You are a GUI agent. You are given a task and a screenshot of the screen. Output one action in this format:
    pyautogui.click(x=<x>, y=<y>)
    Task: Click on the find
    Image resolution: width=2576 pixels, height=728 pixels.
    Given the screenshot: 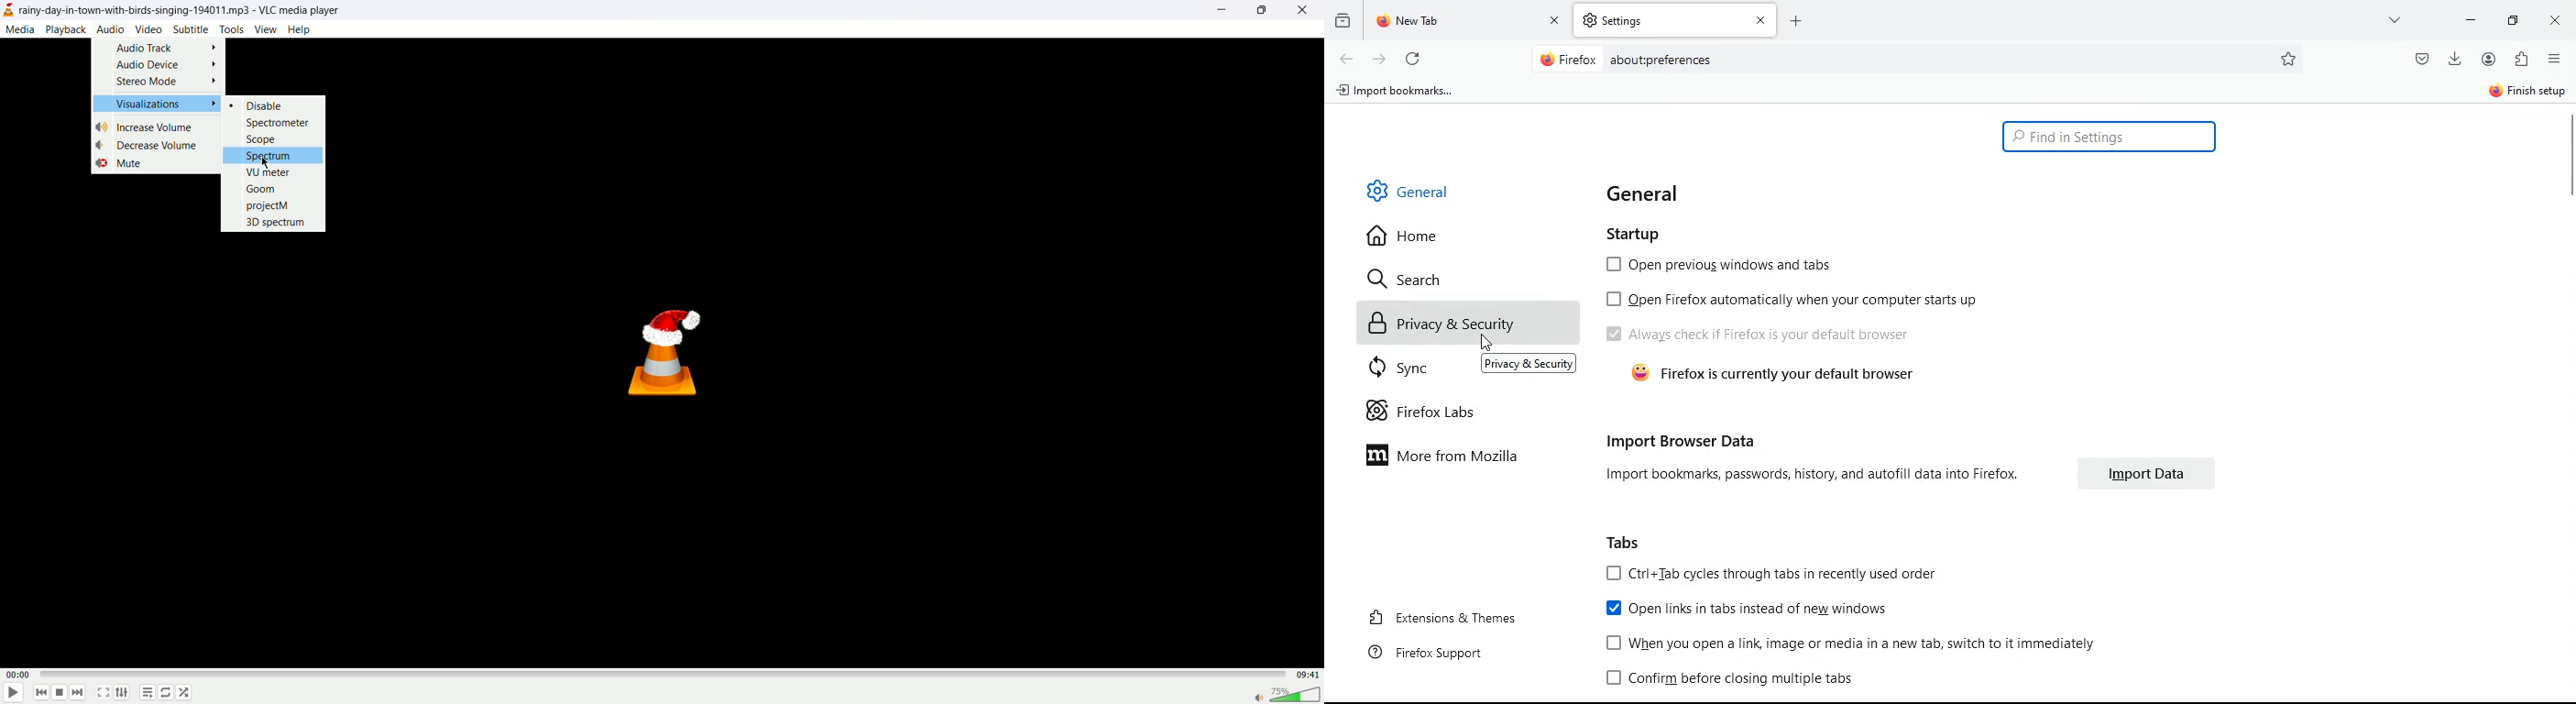 What is the action you would take?
    pyautogui.click(x=2109, y=138)
    